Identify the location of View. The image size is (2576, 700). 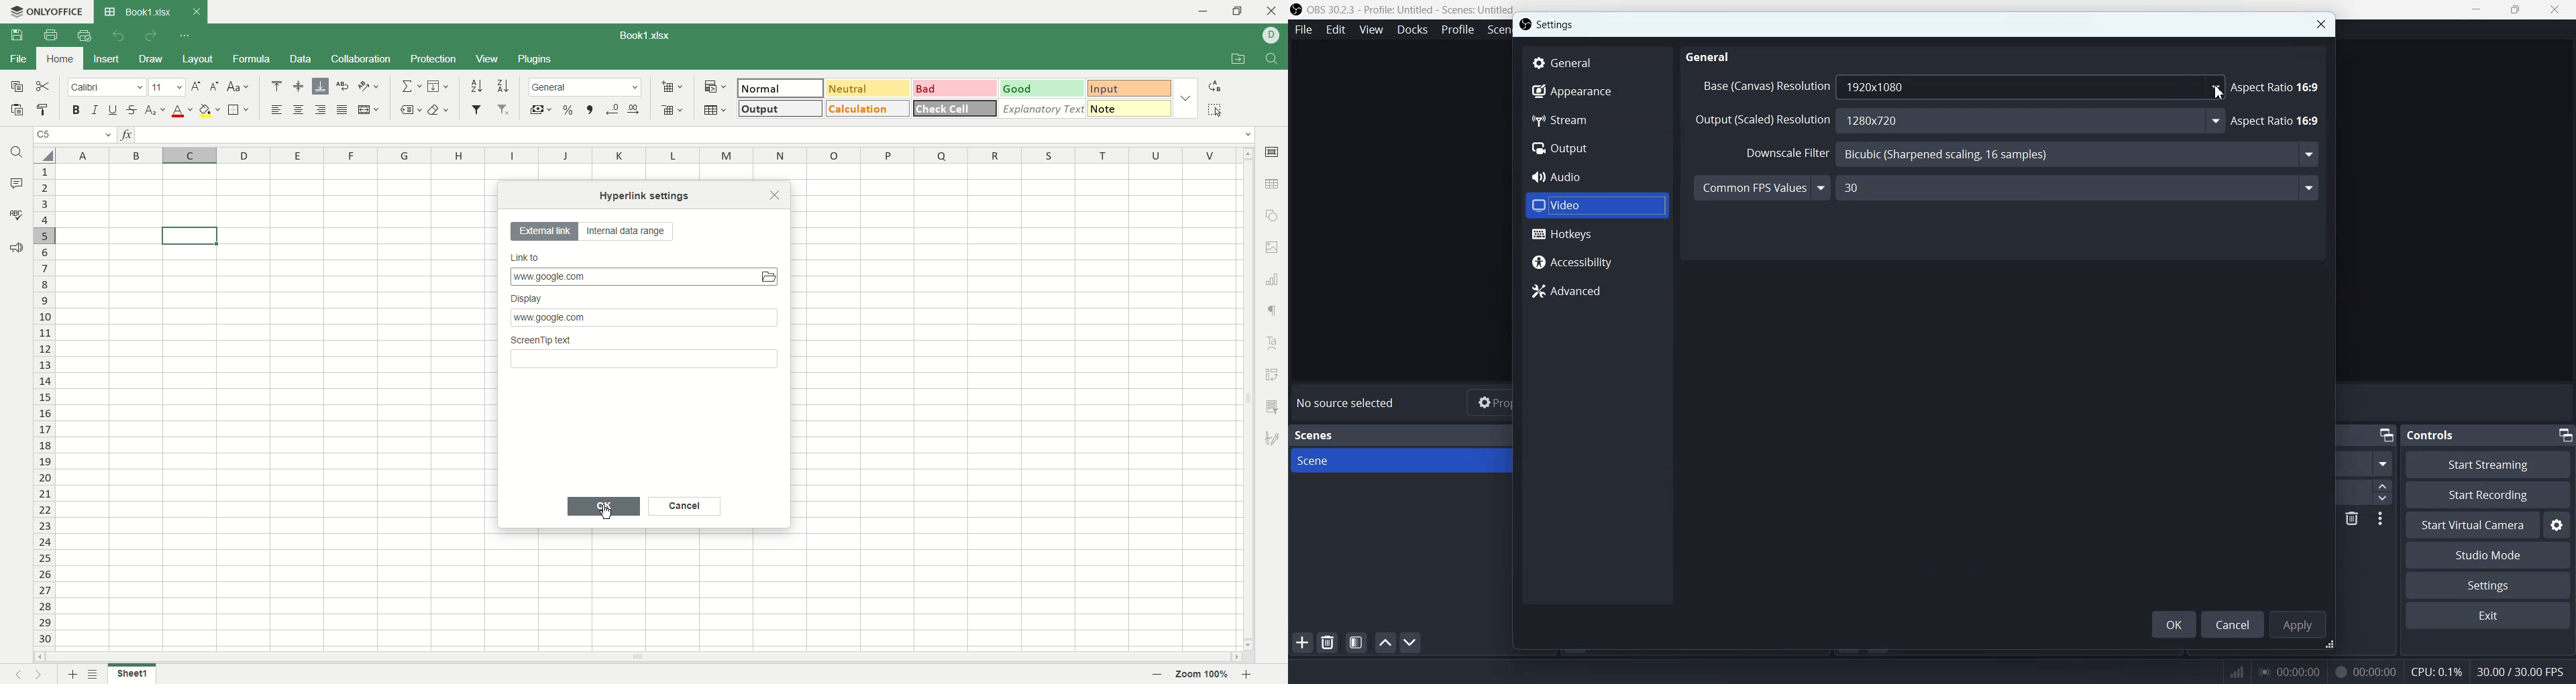
(1371, 30).